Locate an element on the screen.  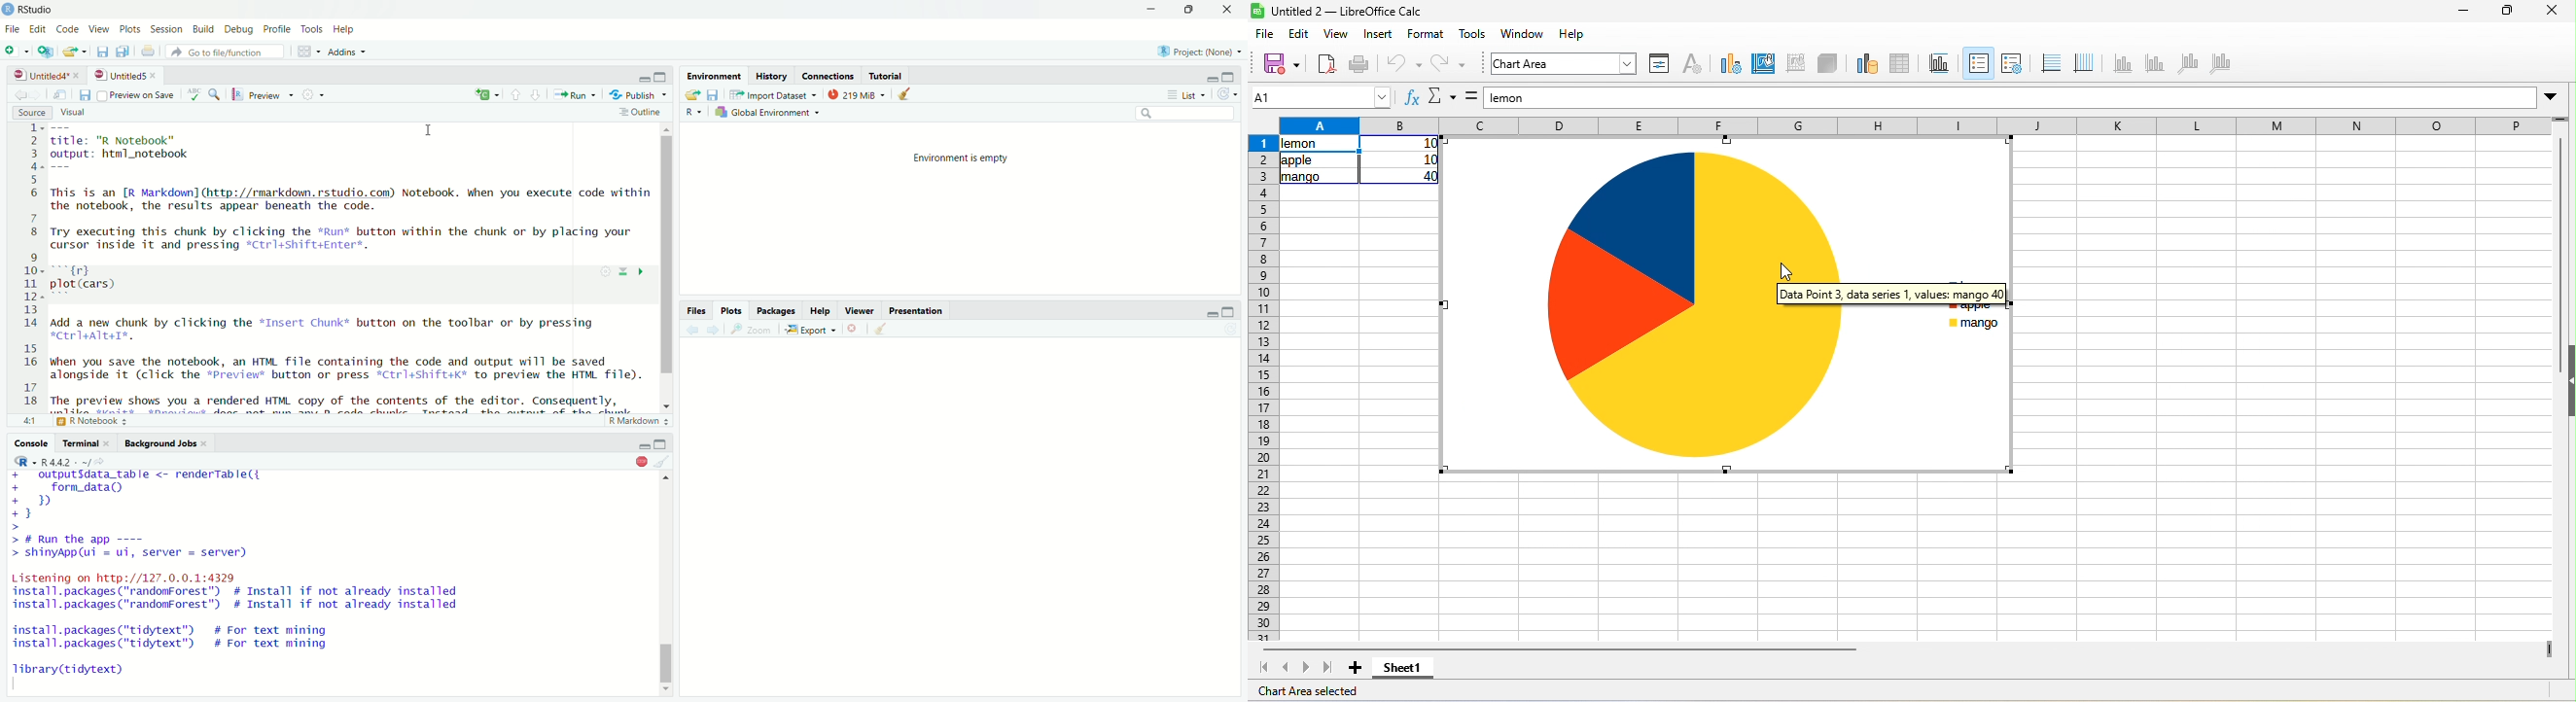
go to previous section is located at coordinates (516, 95).